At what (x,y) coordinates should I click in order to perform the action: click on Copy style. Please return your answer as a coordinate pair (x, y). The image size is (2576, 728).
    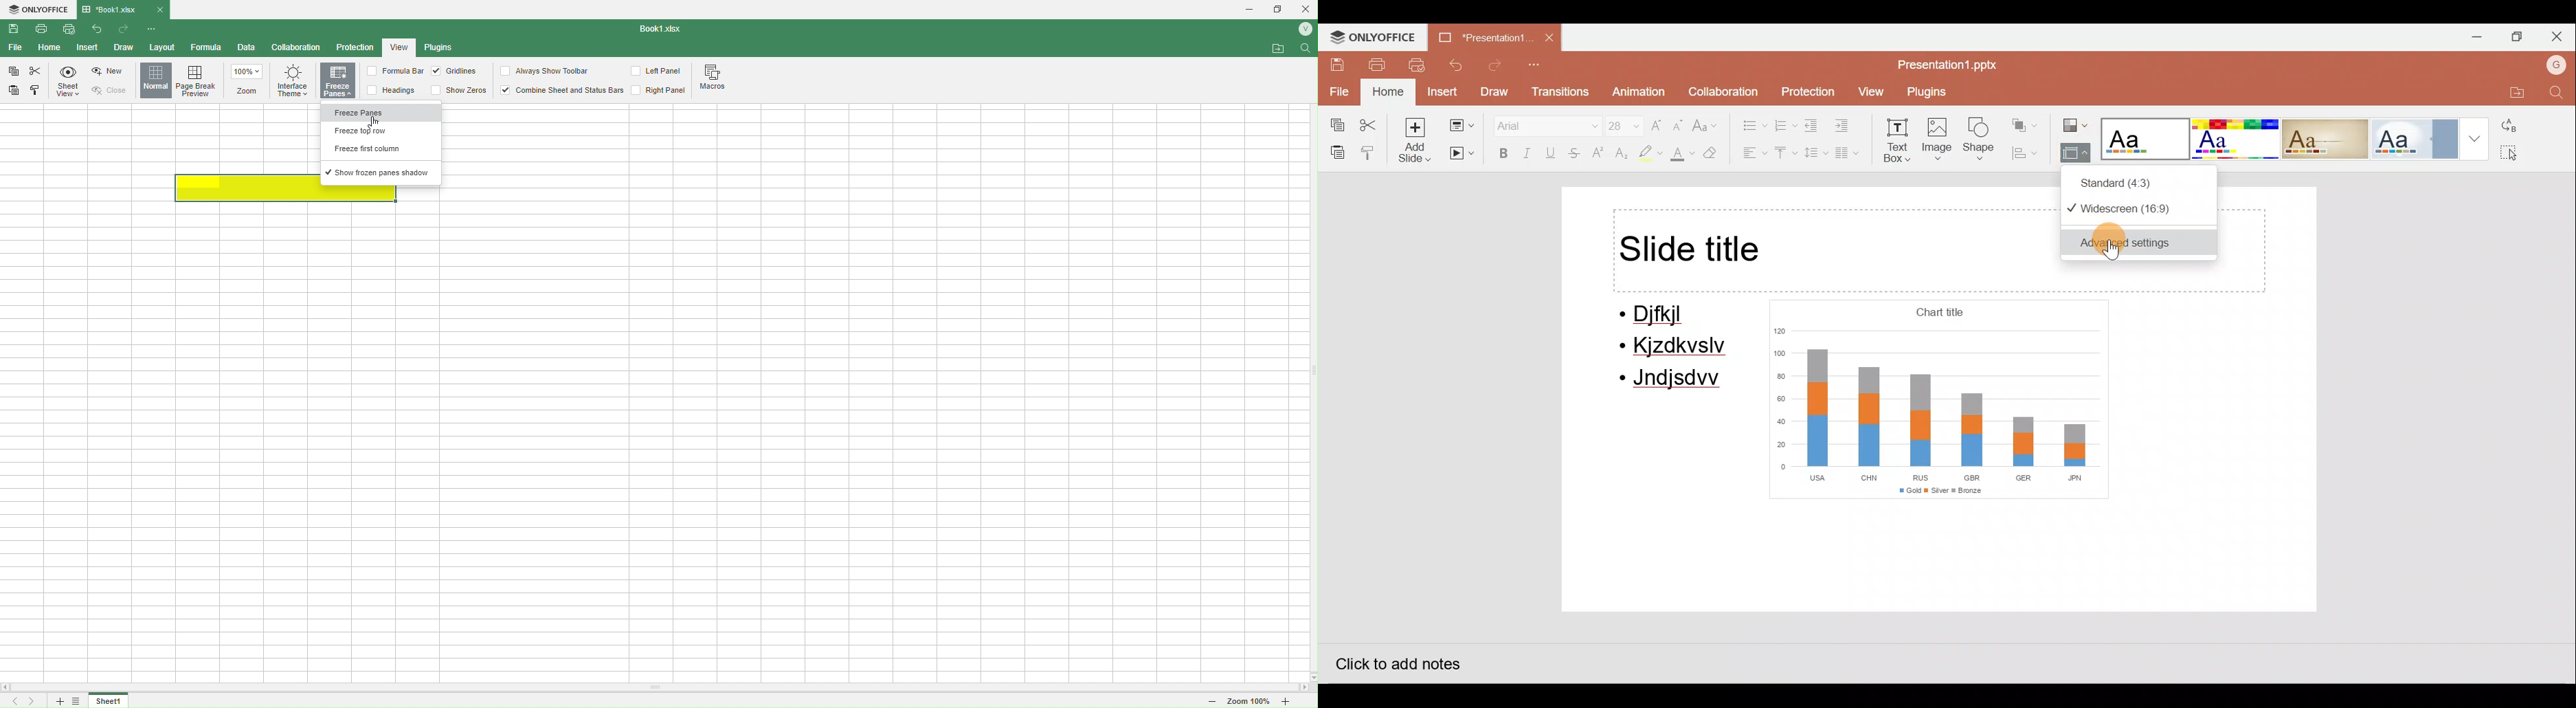
    Looking at the image, I should click on (1369, 152).